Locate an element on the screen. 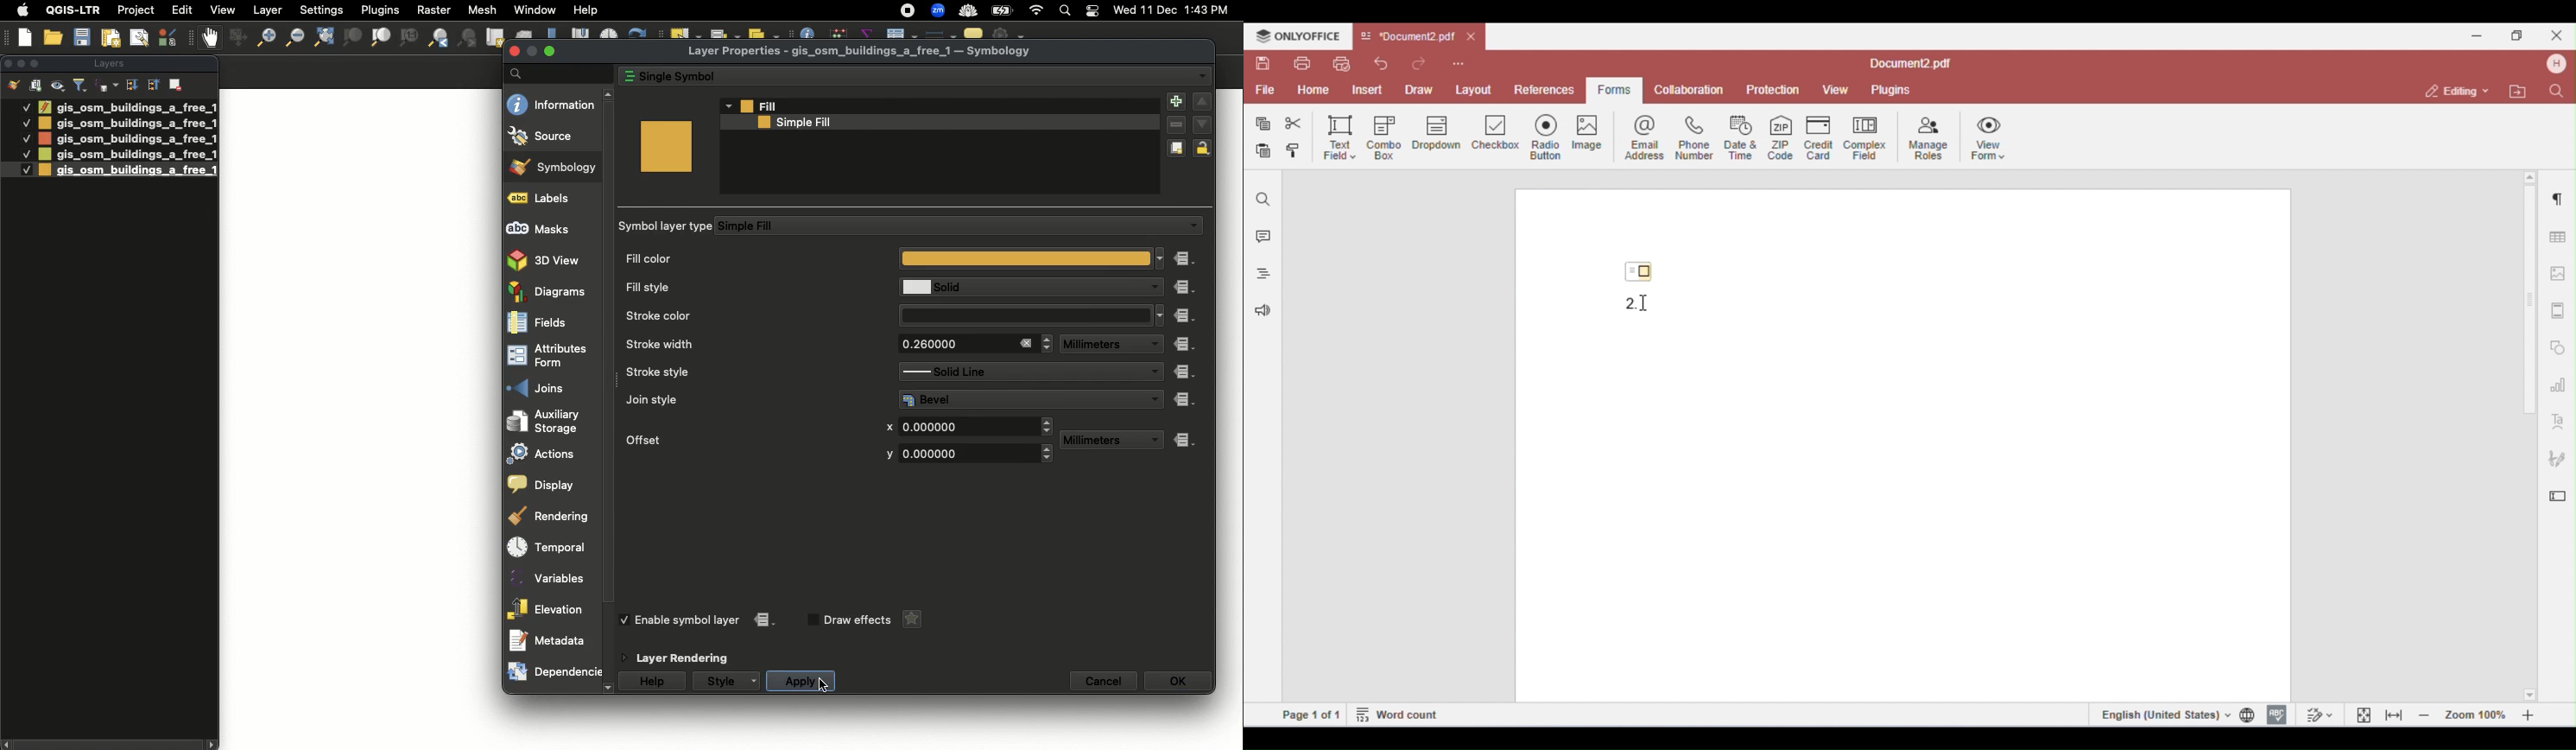 Image resolution: width=2576 pixels, height=756 pixels. comments is located at coordinates (1260, 238).